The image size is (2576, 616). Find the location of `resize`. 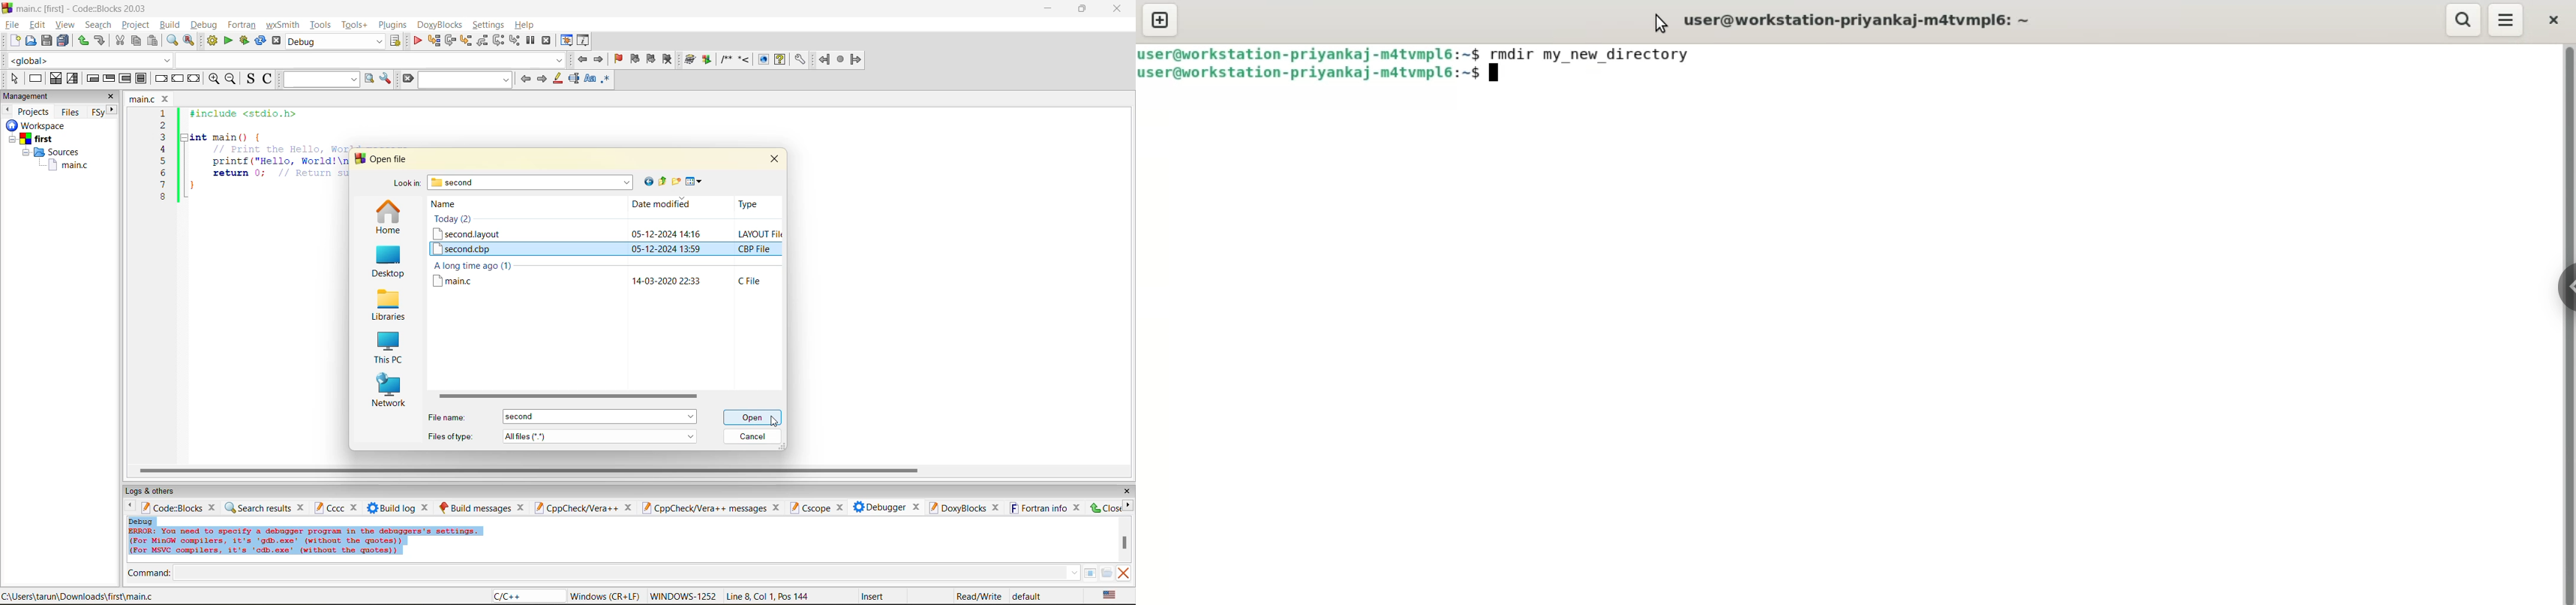

resize is located at coordinates (1083, 8).